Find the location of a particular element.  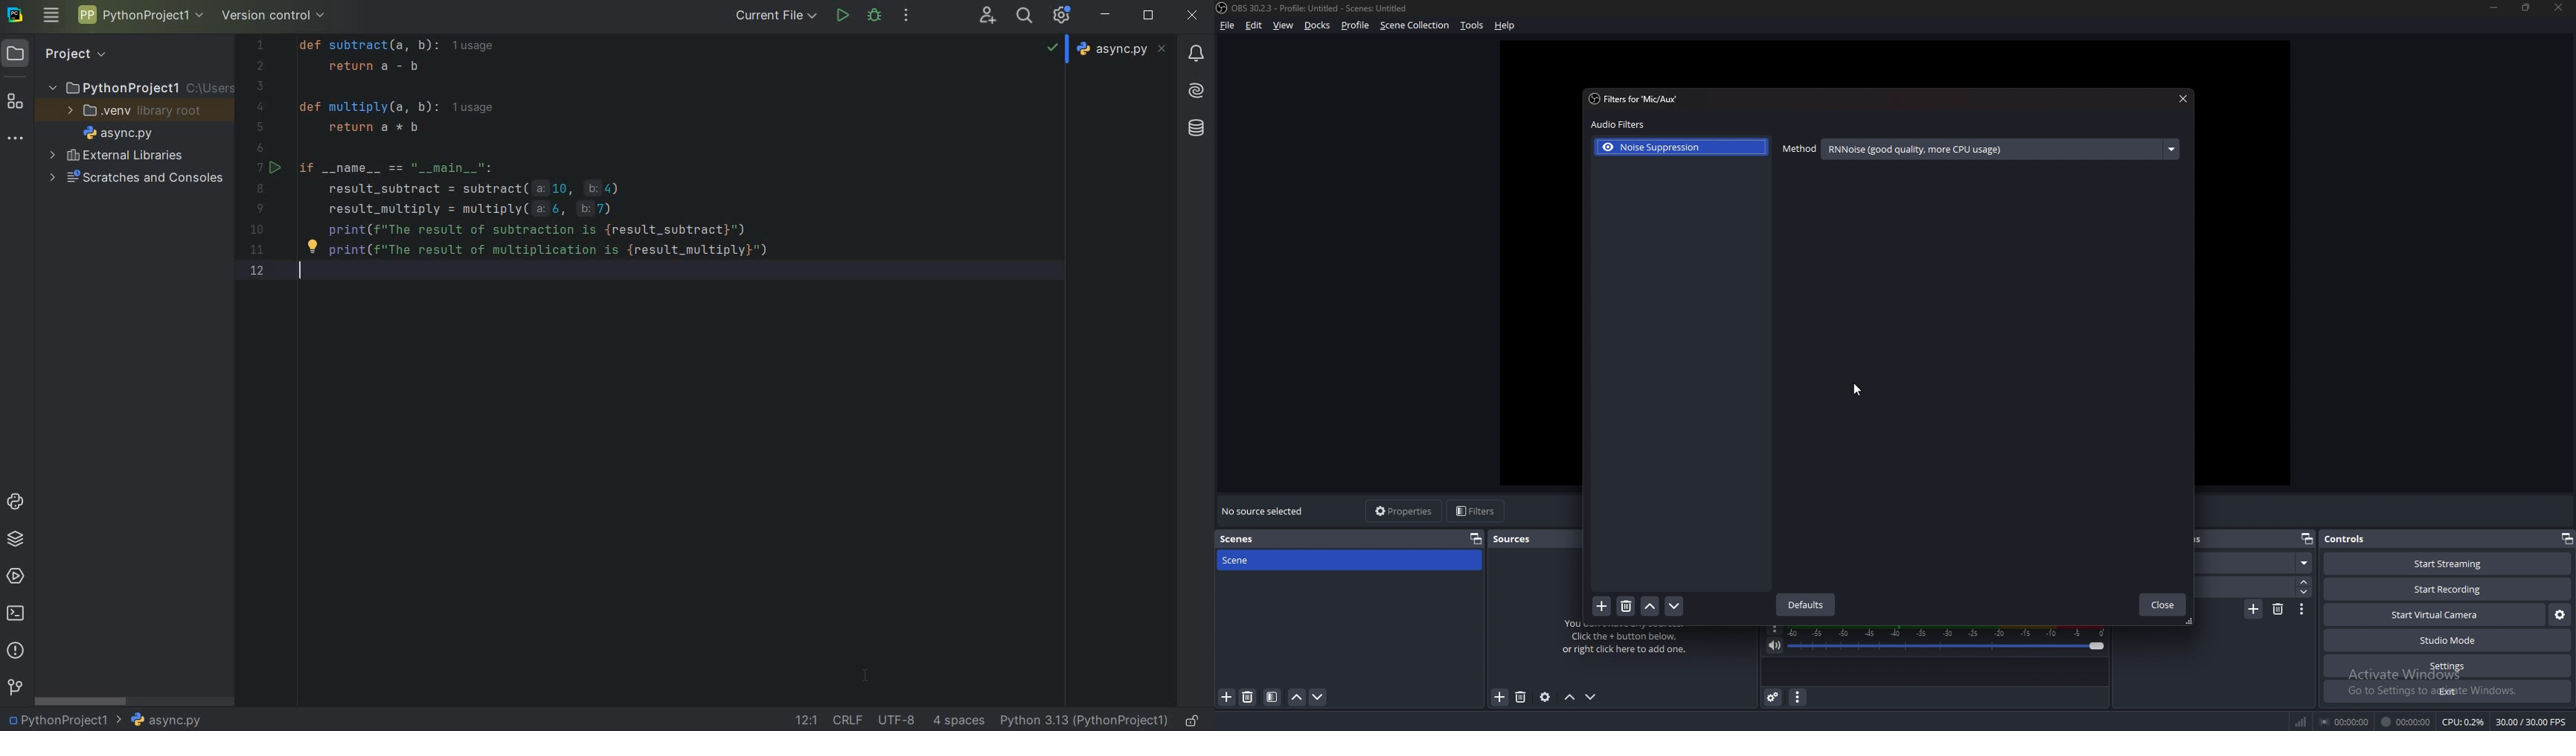

settings is located at coordinates (2448, 666).